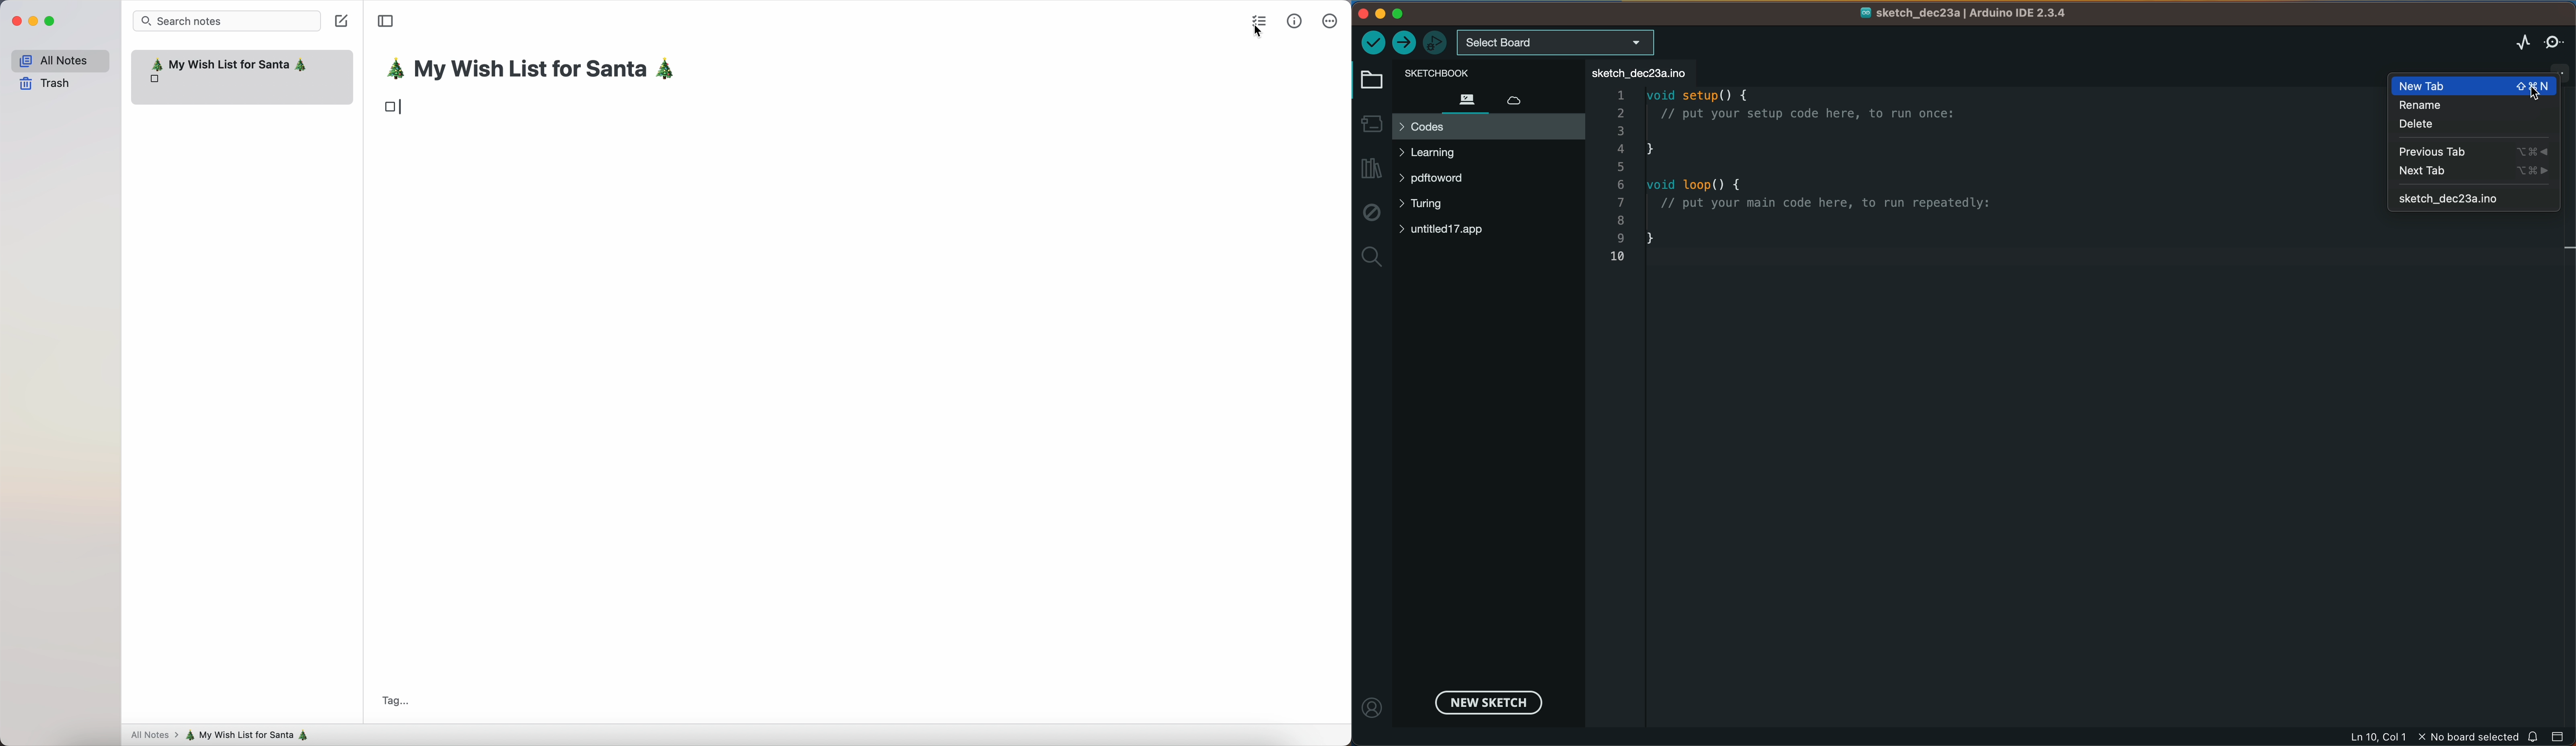 The height and width of the screenshot is (756, 2576). What do you see at coordinates (229, 70) in the screenshot?
I see `My wish list for Santa` at bounding box center [229, 70].